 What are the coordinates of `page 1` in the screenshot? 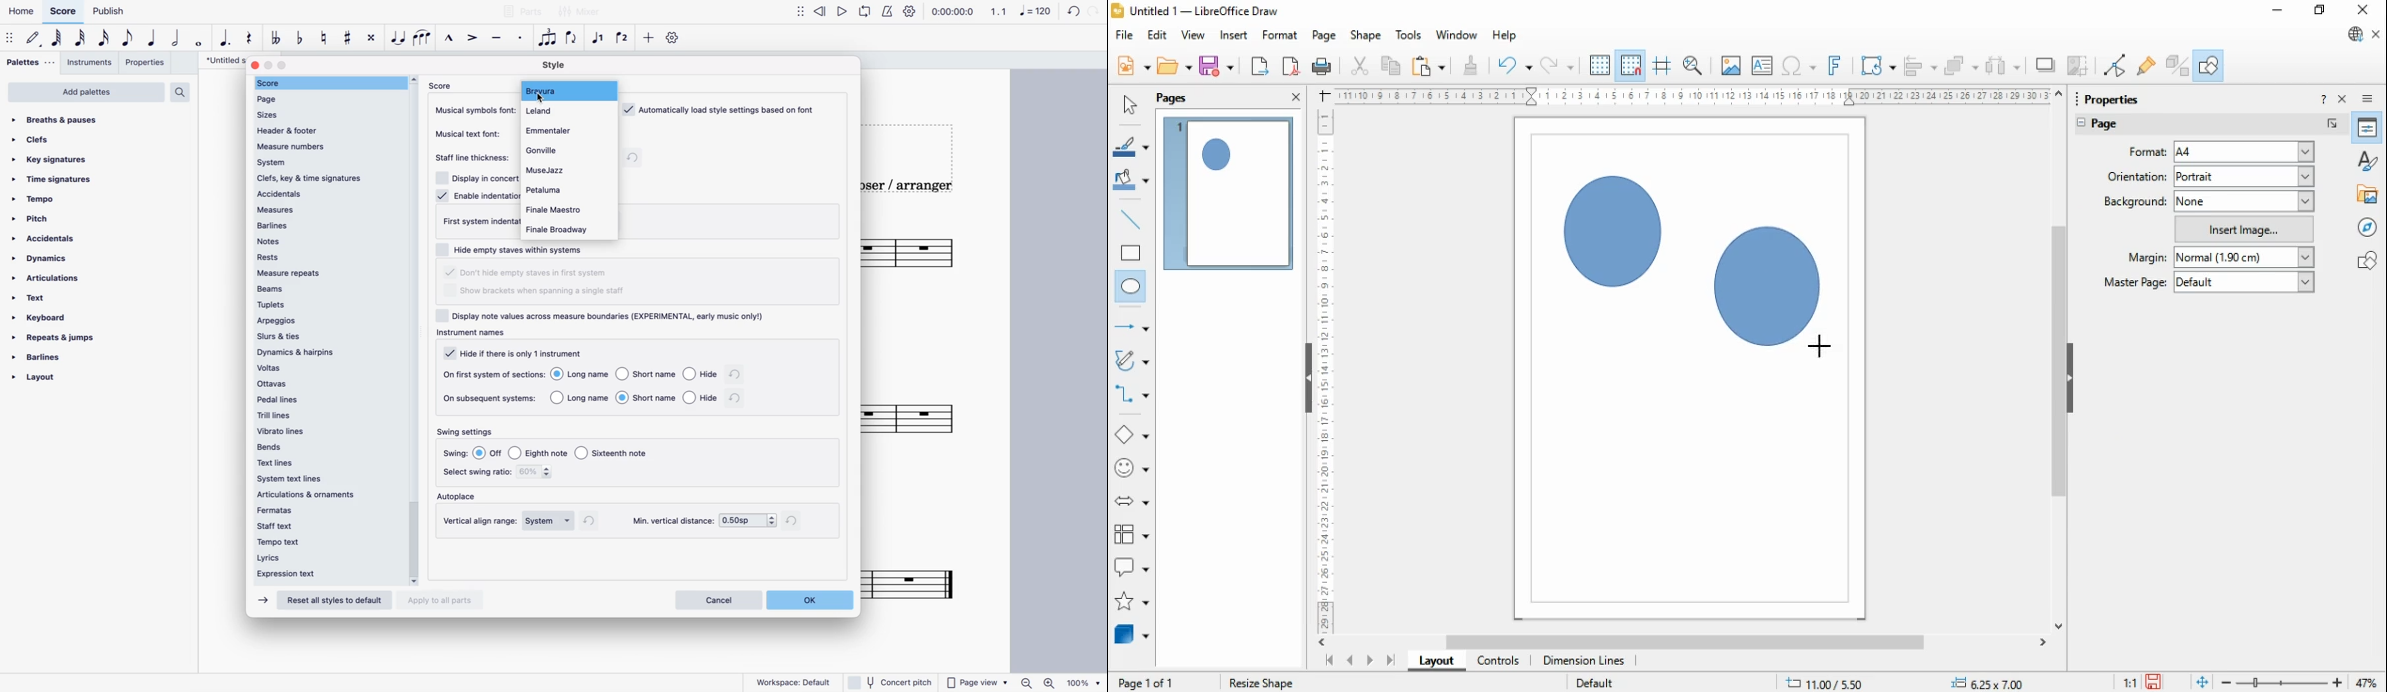 It's located at (1230, 193).